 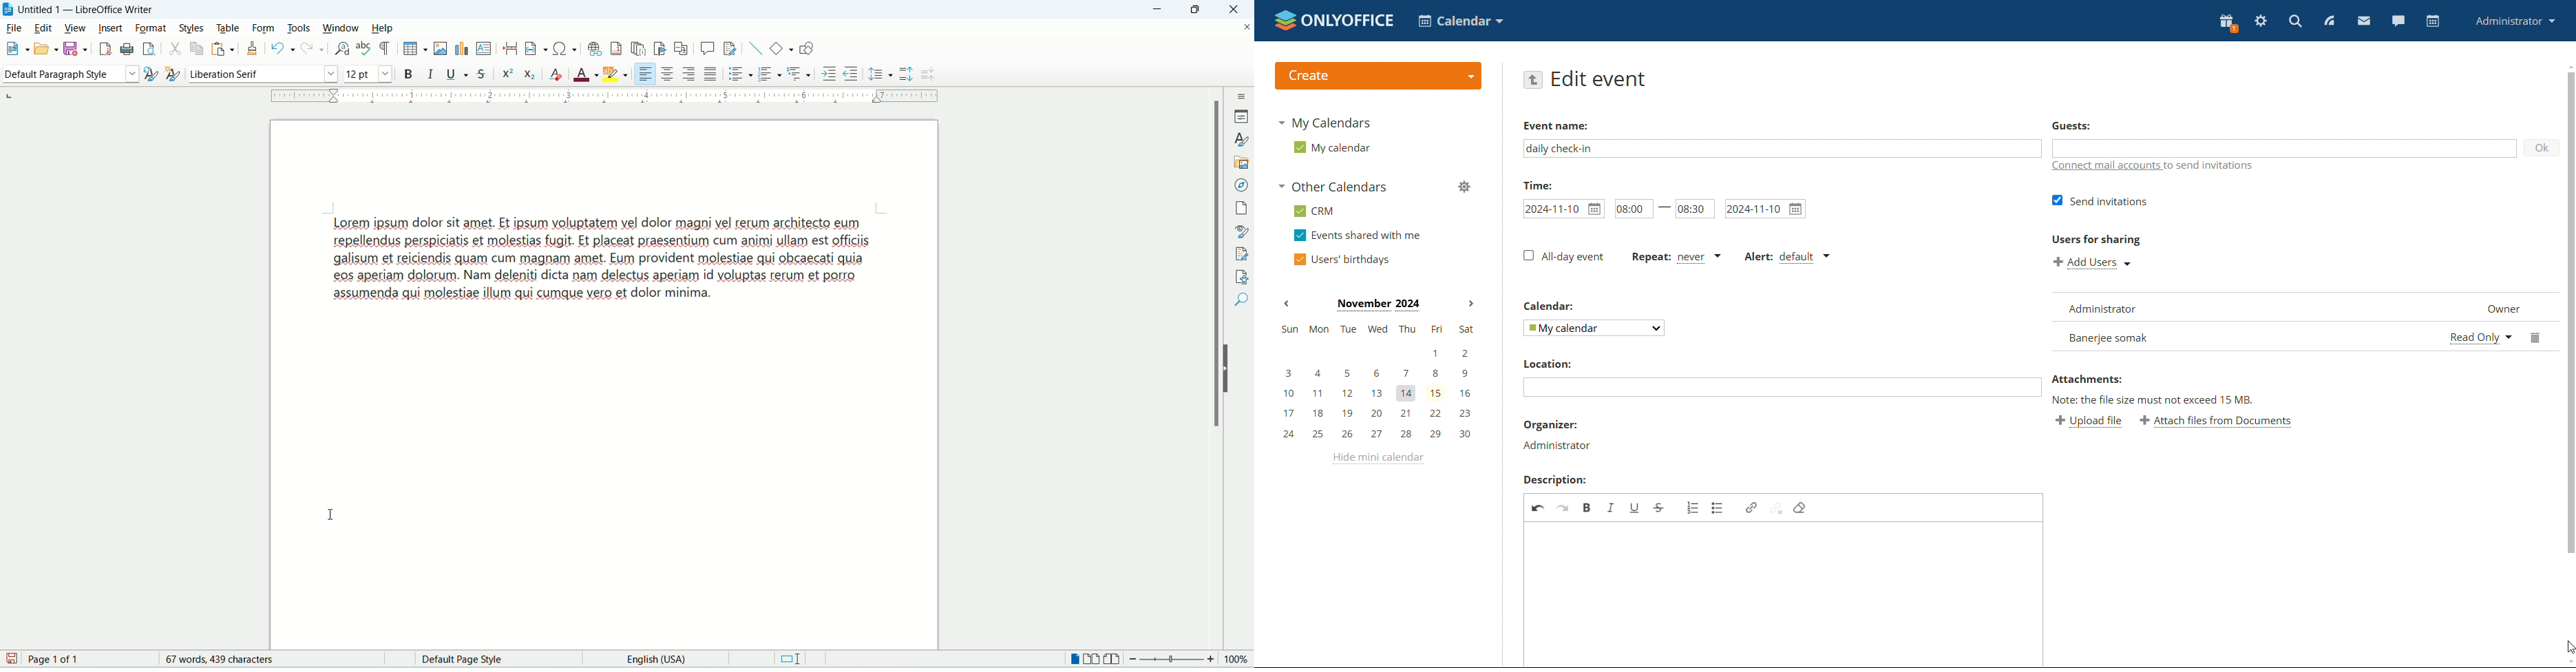 I want to click on insert endnote, so click(x=636, y=50).